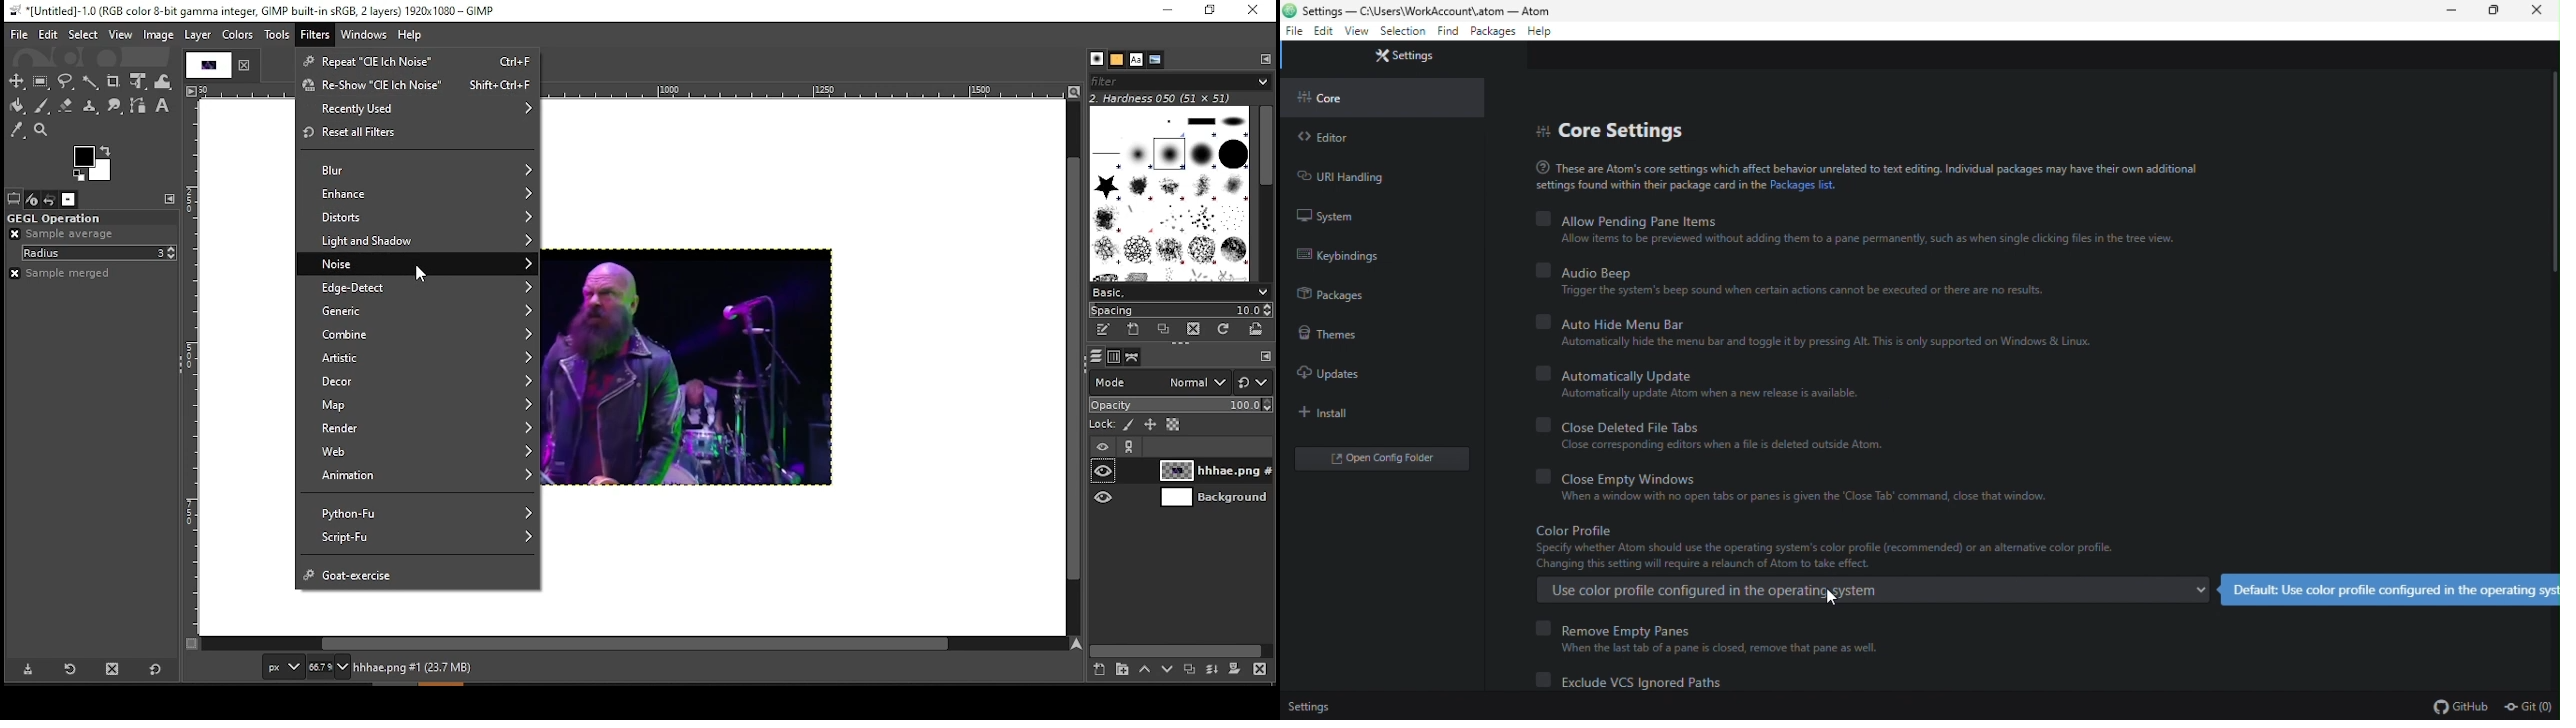 This screenshot has width=2576, height=728. I want to click on repeat, so click(414, 60).